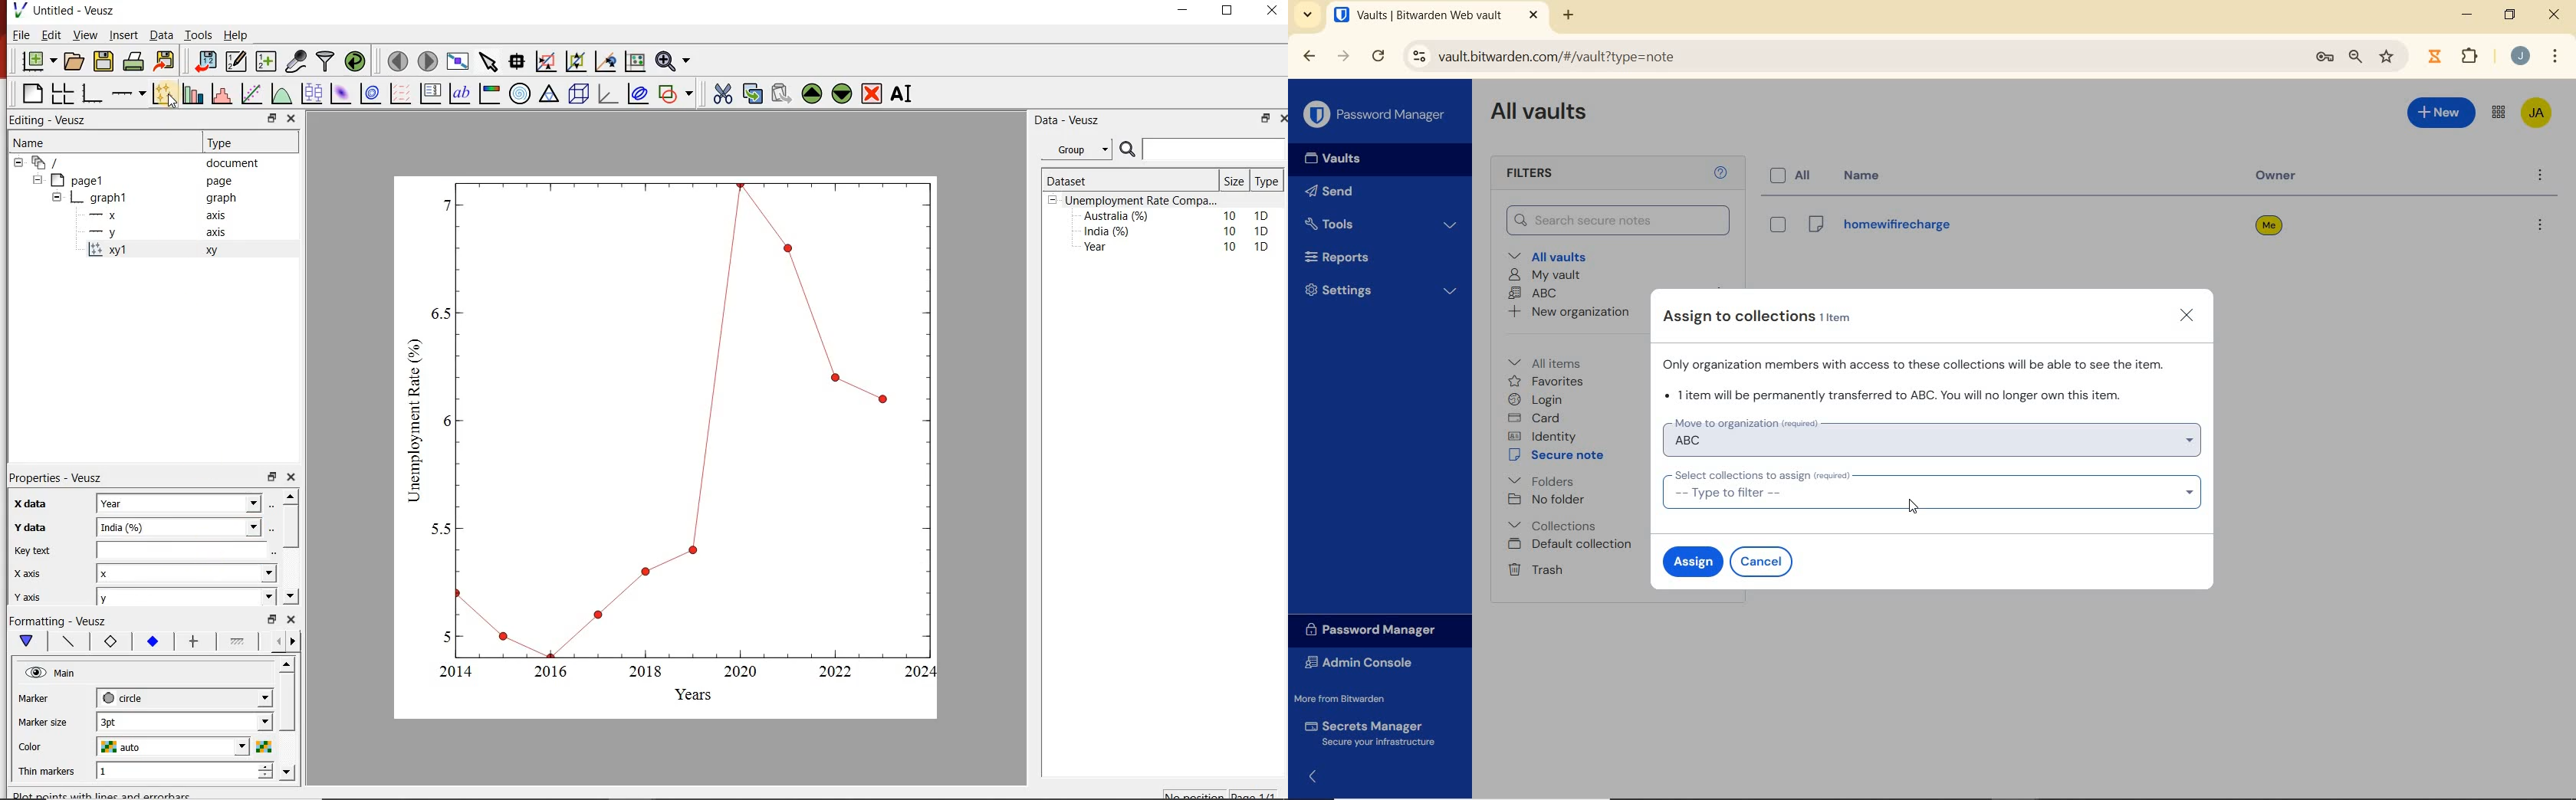 The height and width of the screenshot is (812, 2576). I want to click on All vaults, so click(1549, 255).